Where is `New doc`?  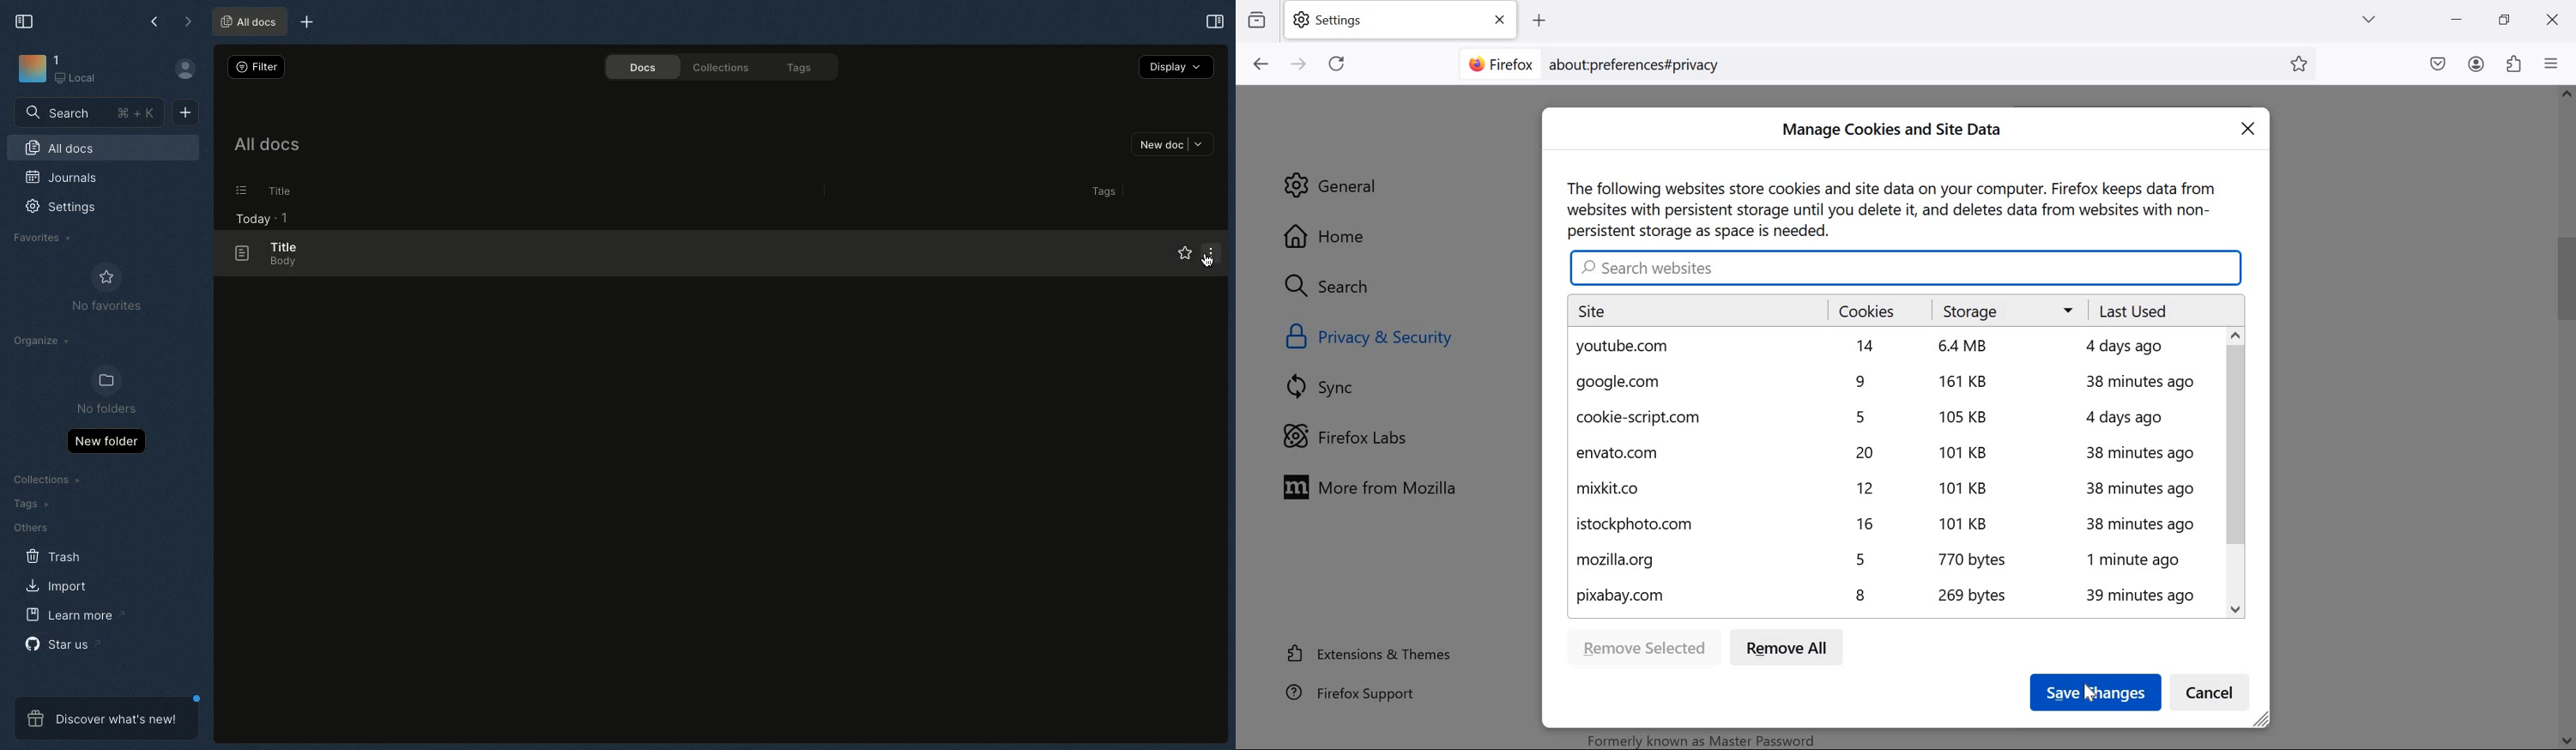
New doc is located at coordinates (185, 111).